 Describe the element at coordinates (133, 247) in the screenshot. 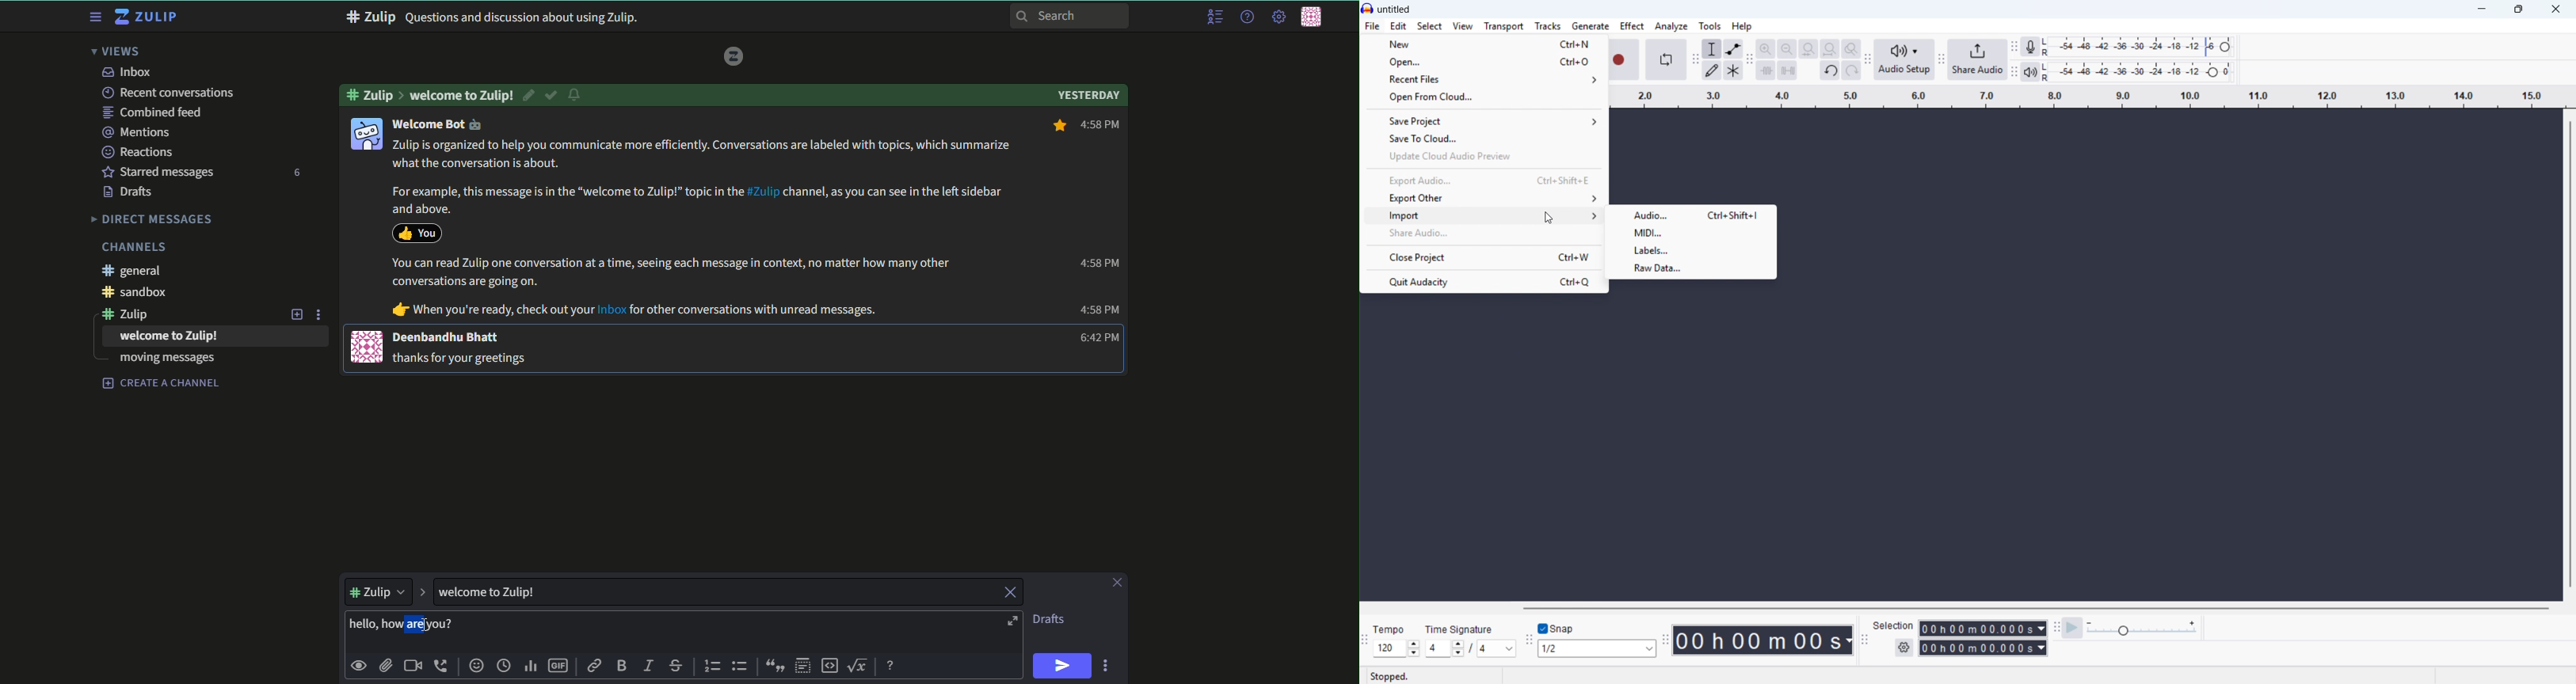

I see `Channels` at that location.